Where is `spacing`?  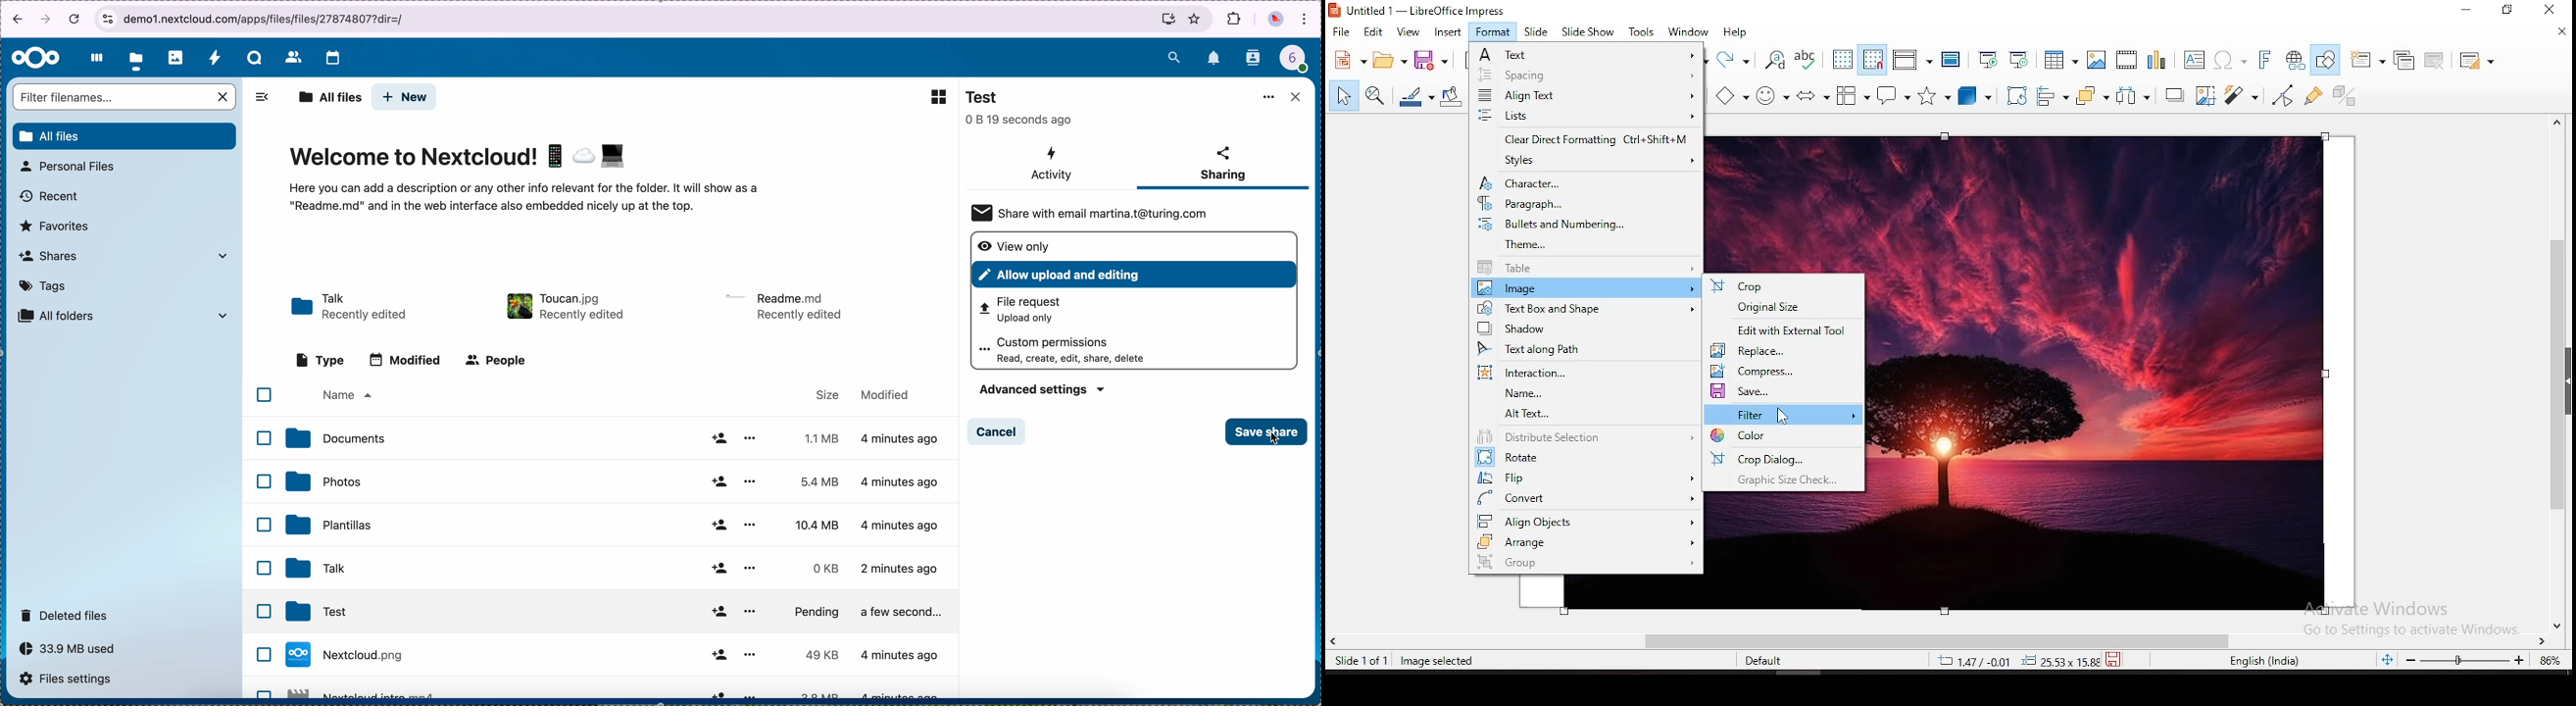 spacing is located at coordinates (1586, 76).